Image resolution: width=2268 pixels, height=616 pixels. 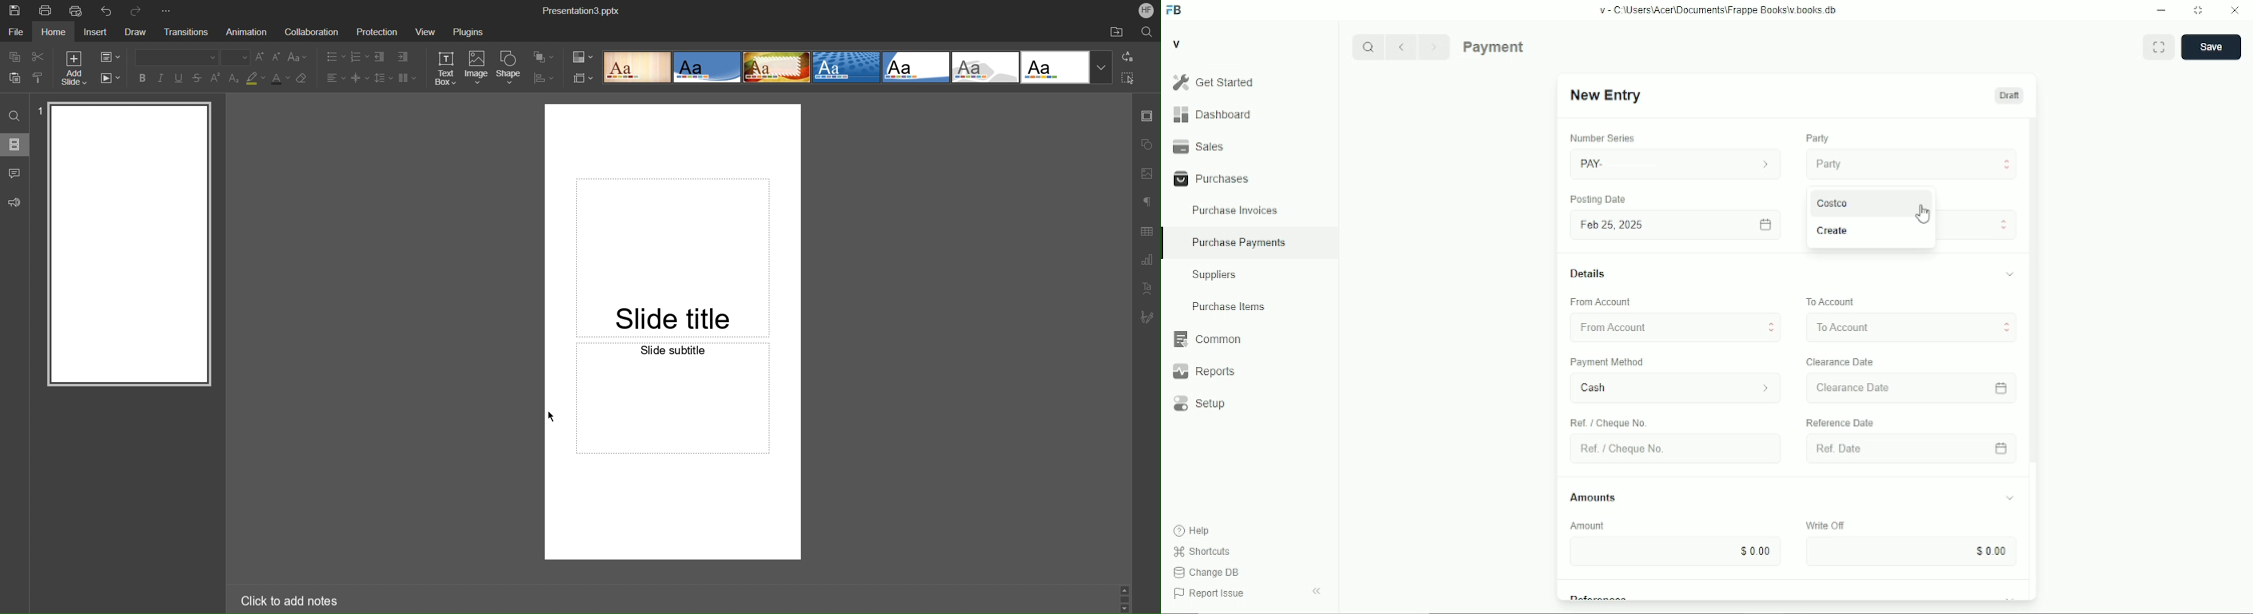 I want to click on Insert, so click(x=96, y=33).